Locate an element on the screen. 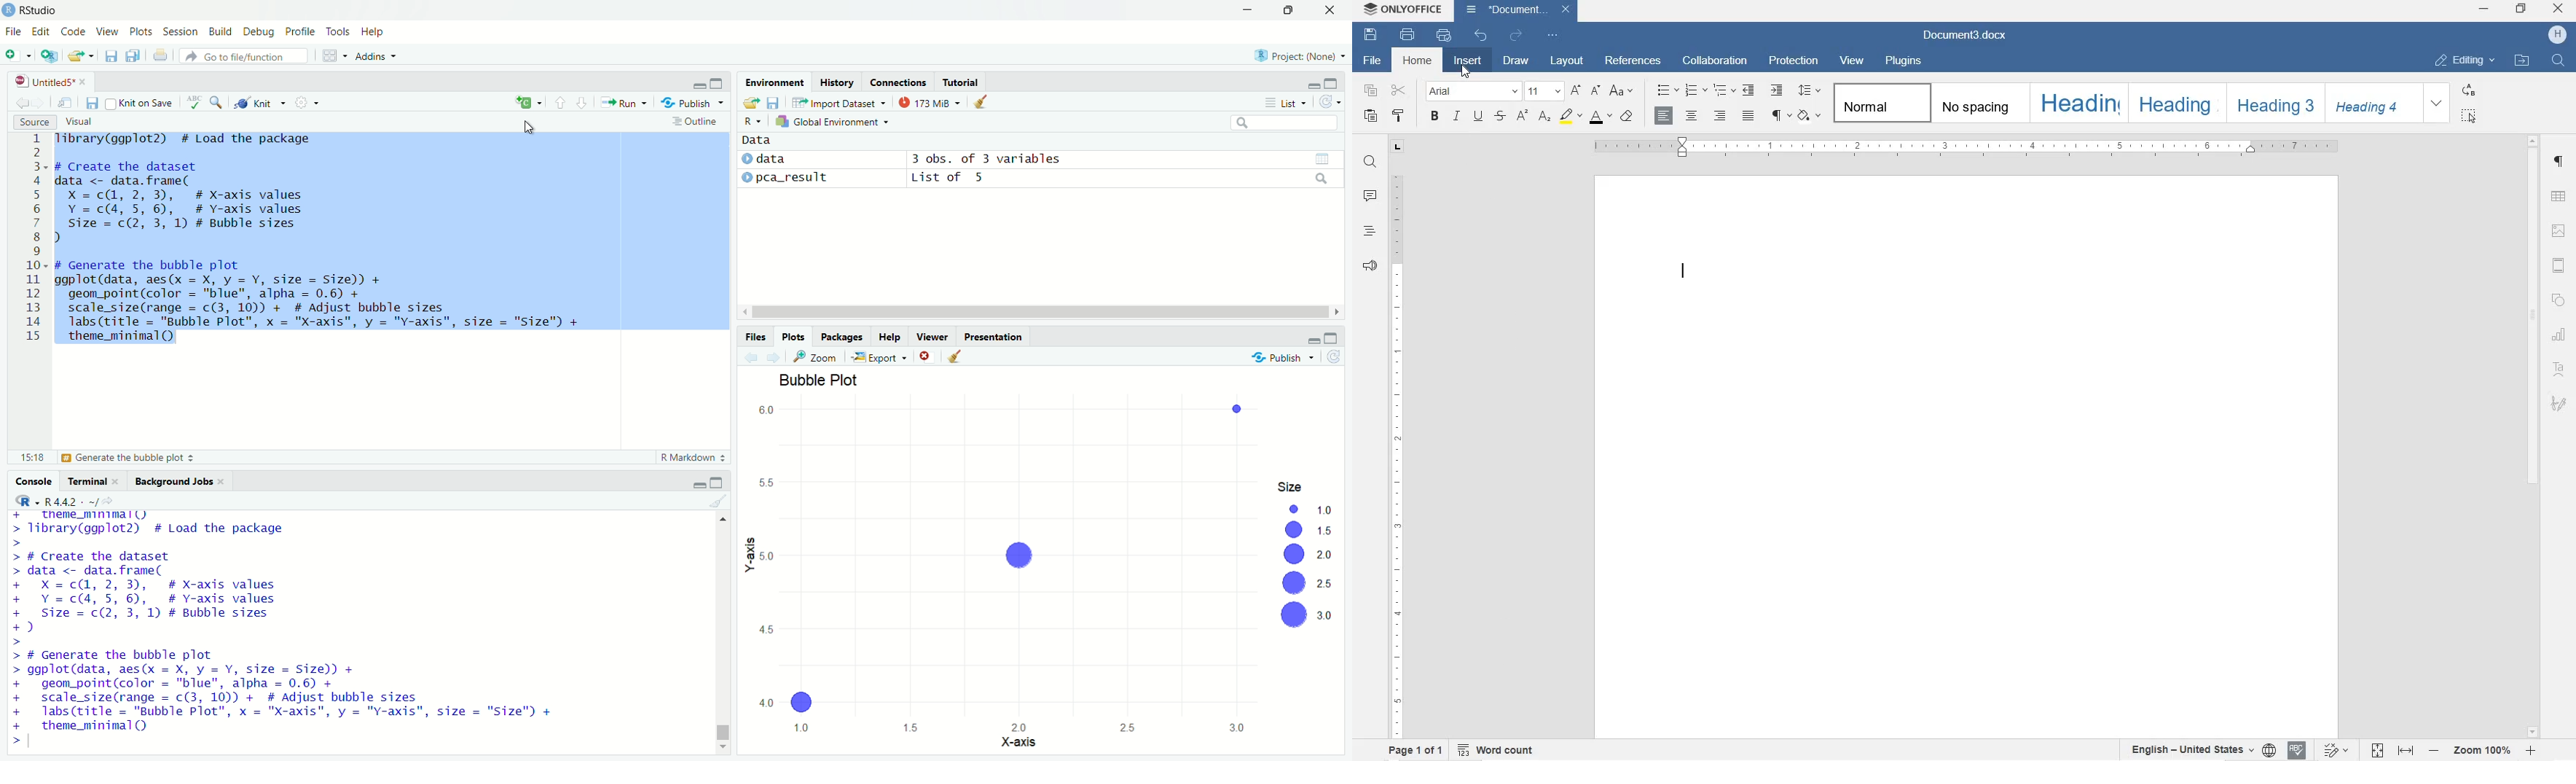  cursor is located at coordinates (526, 127).